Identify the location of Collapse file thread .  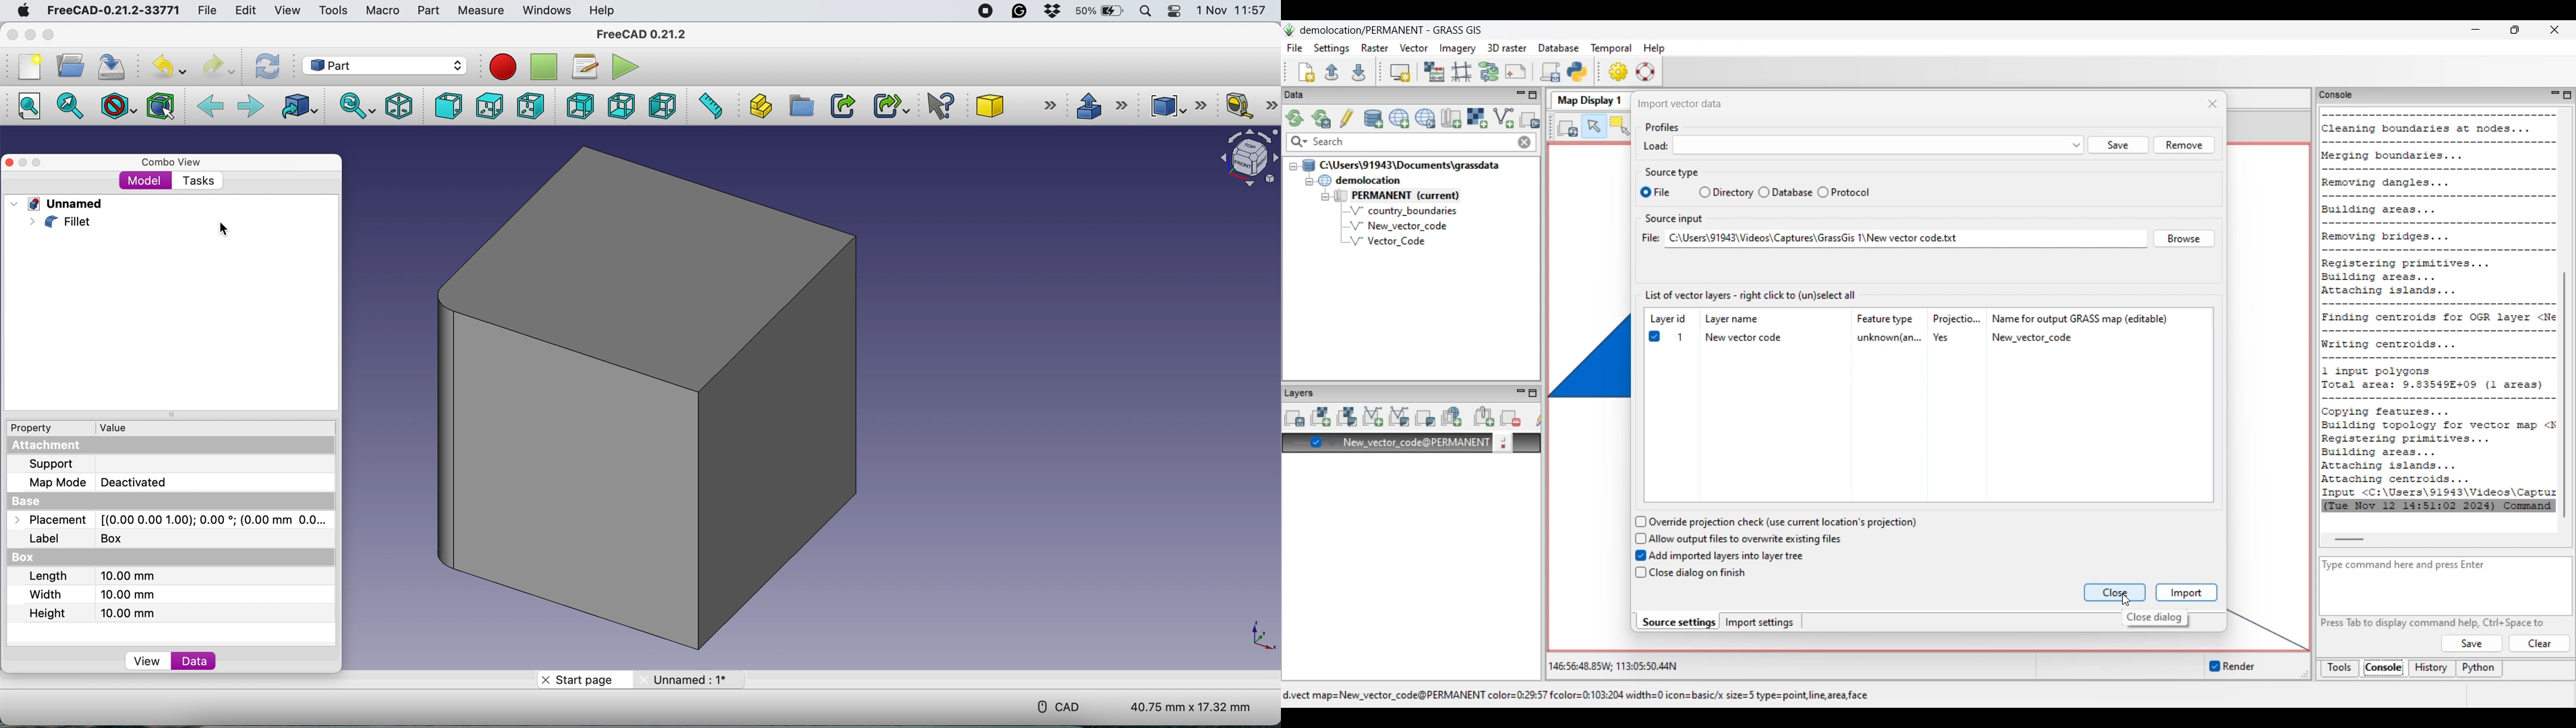
(1293, 166).